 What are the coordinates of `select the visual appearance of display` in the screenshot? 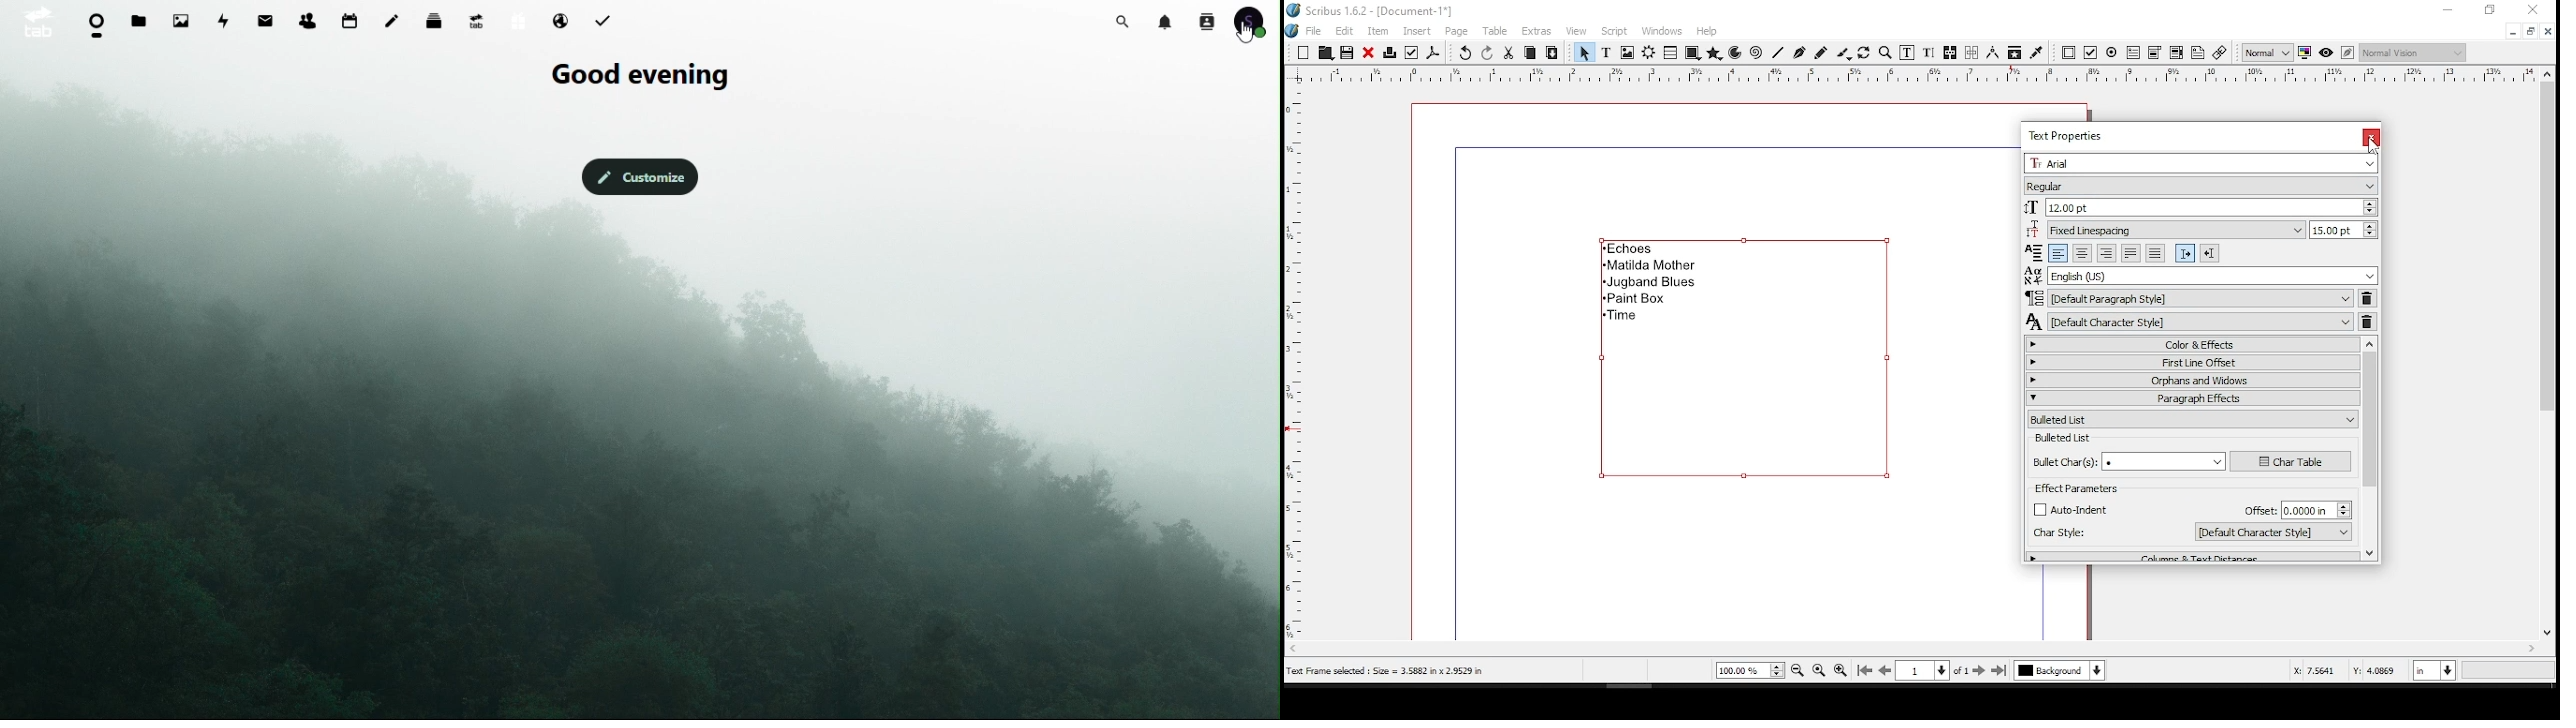 It's located at (2412, 52).